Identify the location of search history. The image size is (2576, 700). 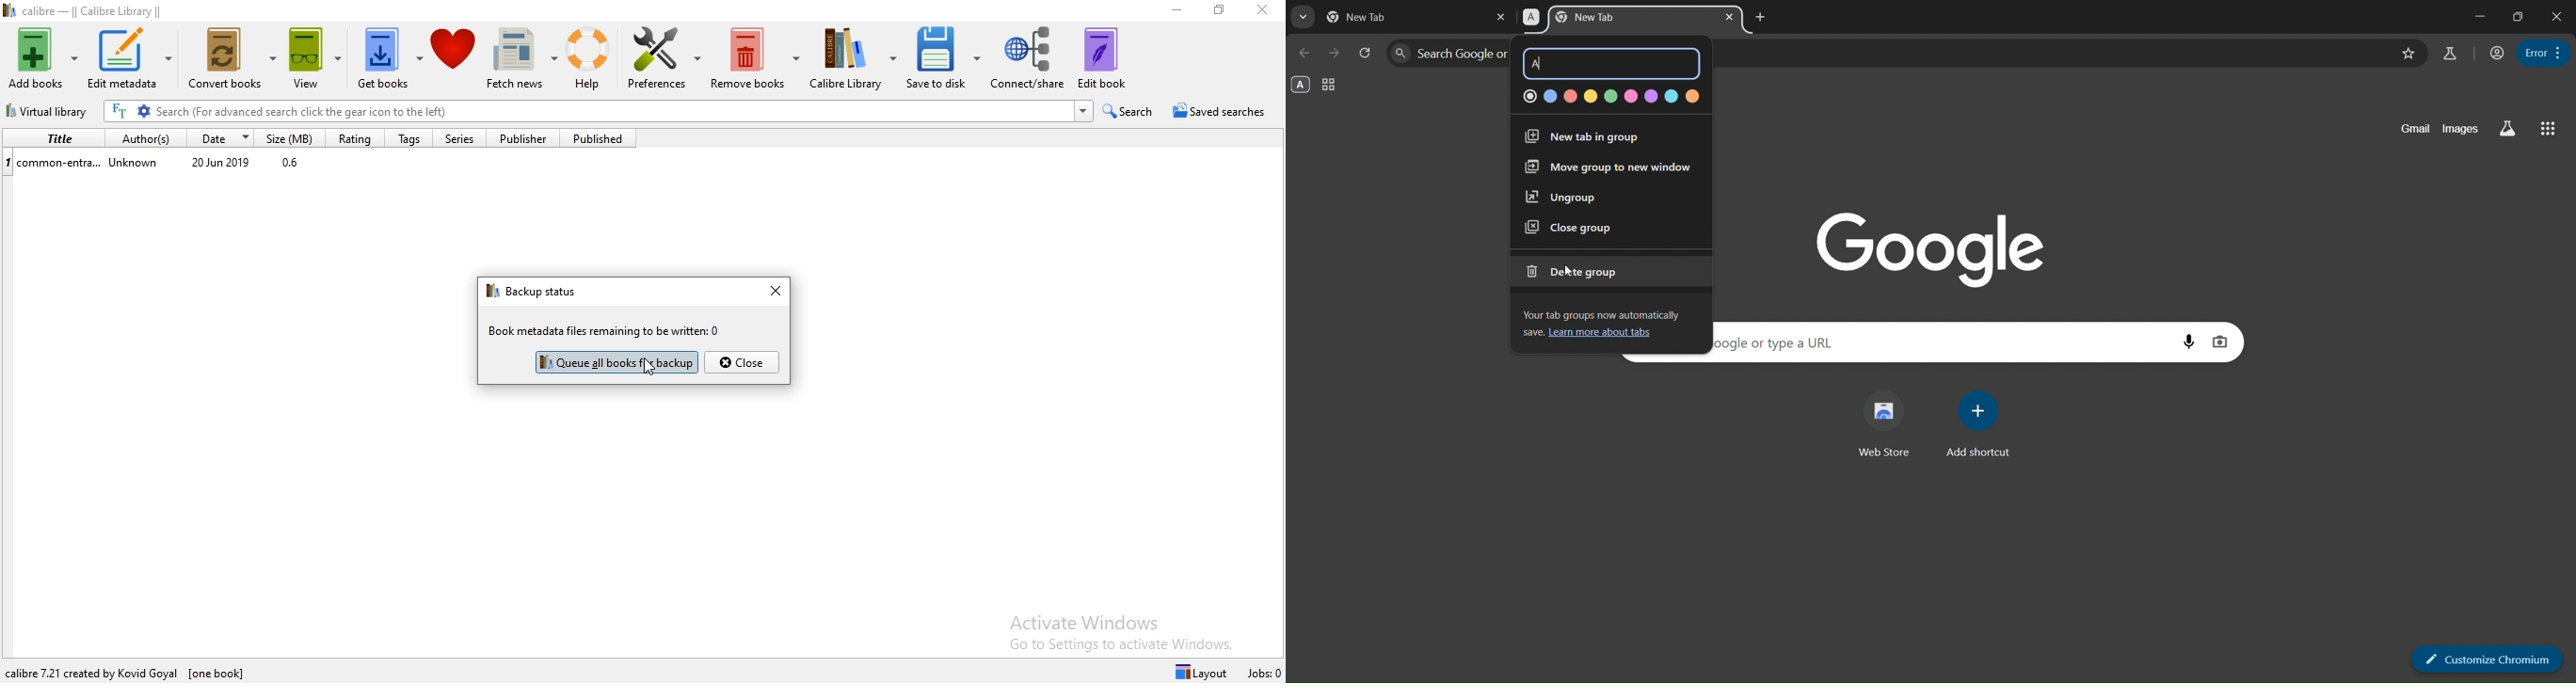
(1083, 111).